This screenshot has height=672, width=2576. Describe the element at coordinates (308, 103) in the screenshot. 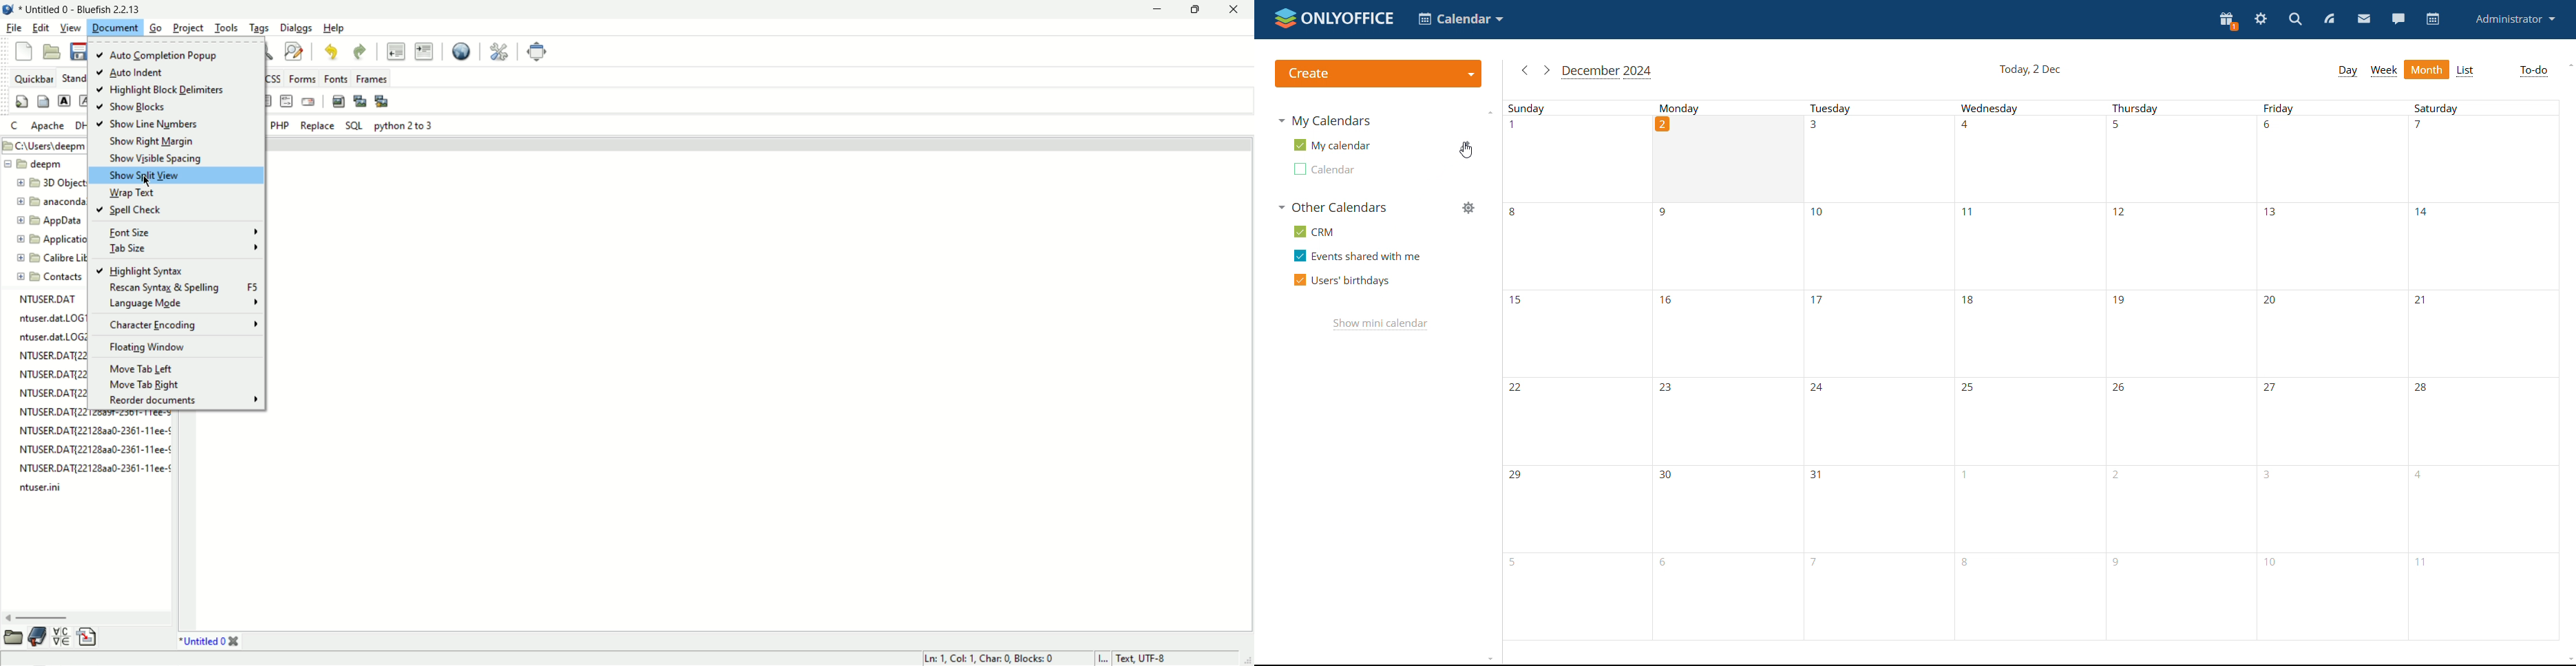

I see `email` at that location.